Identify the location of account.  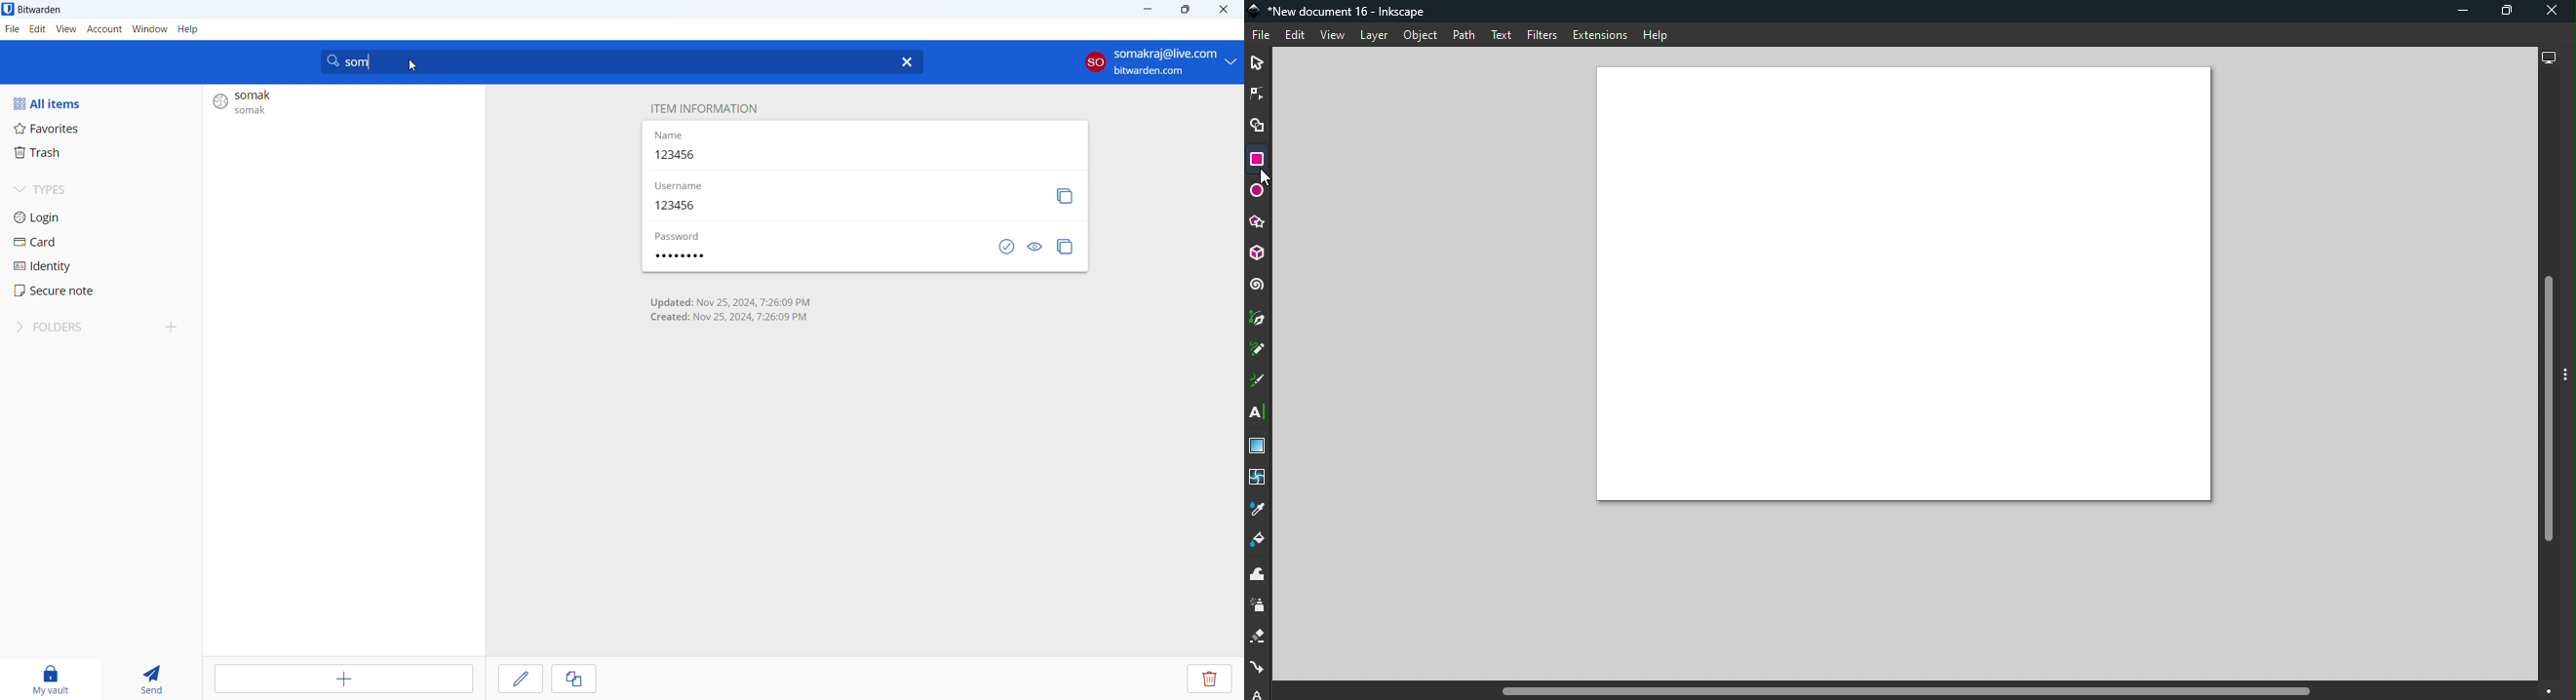
(1160, 62).